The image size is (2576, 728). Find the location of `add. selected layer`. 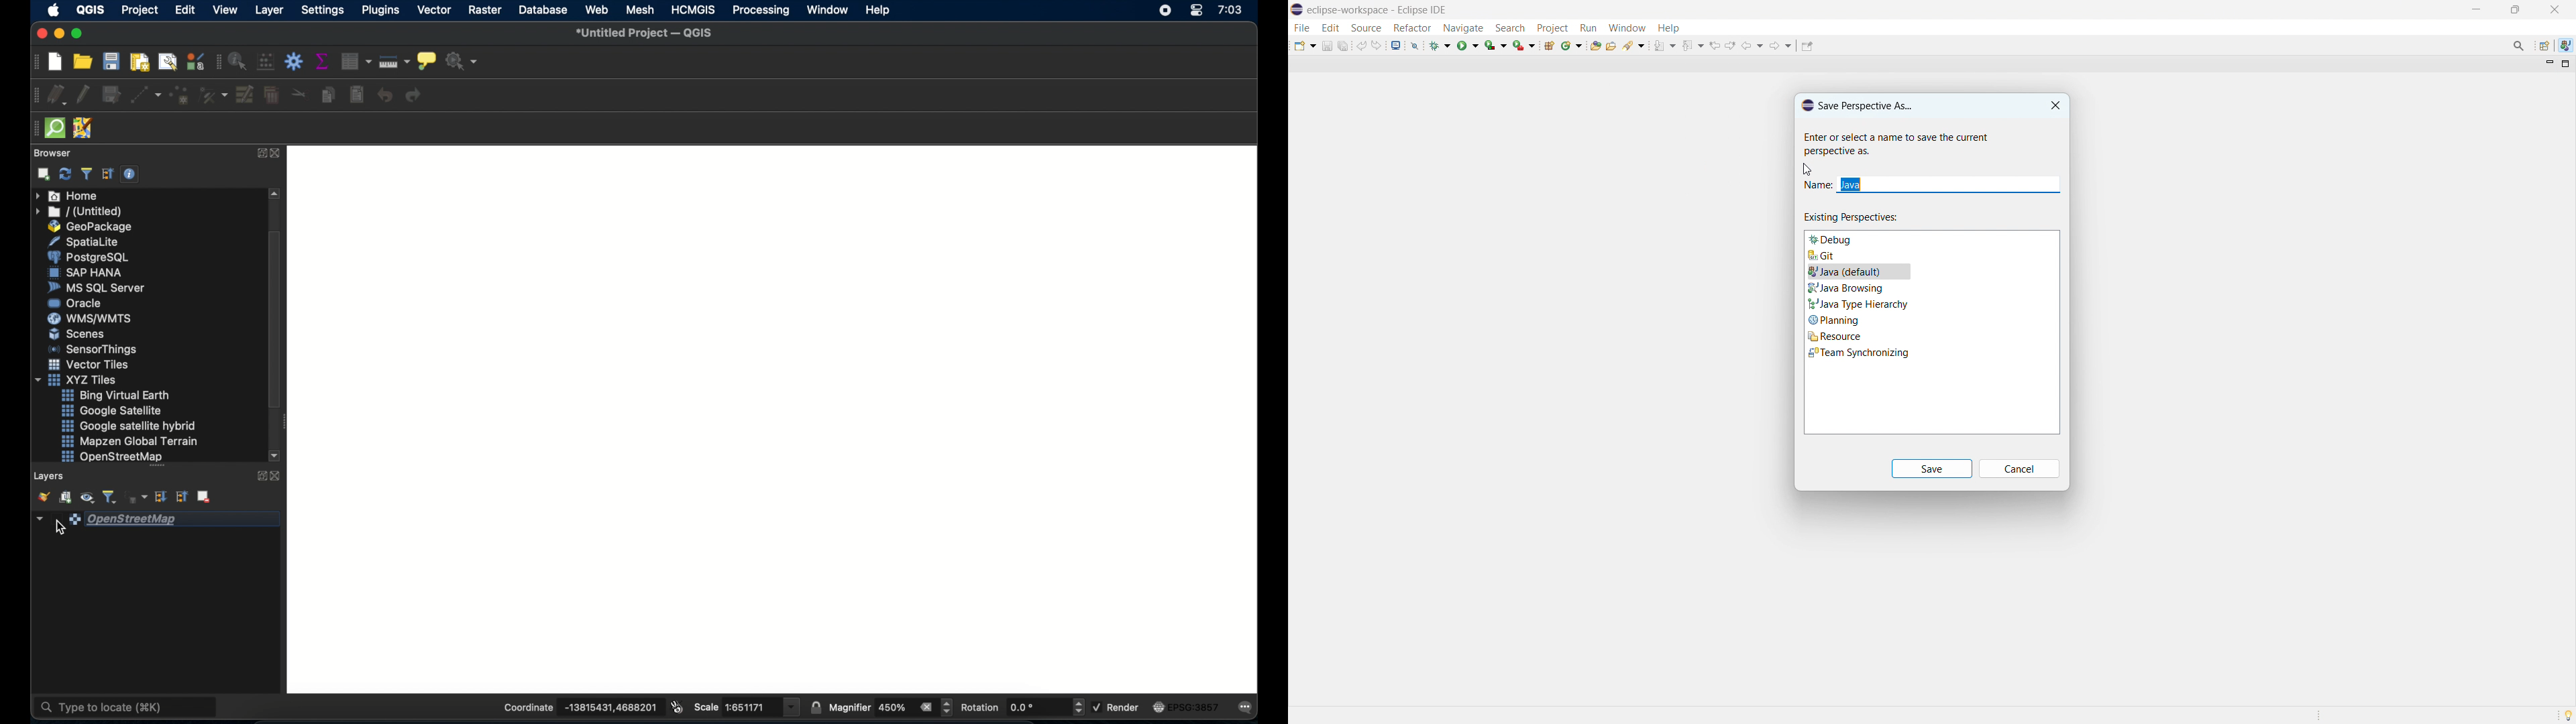

add. selected layer is located at coordinates (42, 174).